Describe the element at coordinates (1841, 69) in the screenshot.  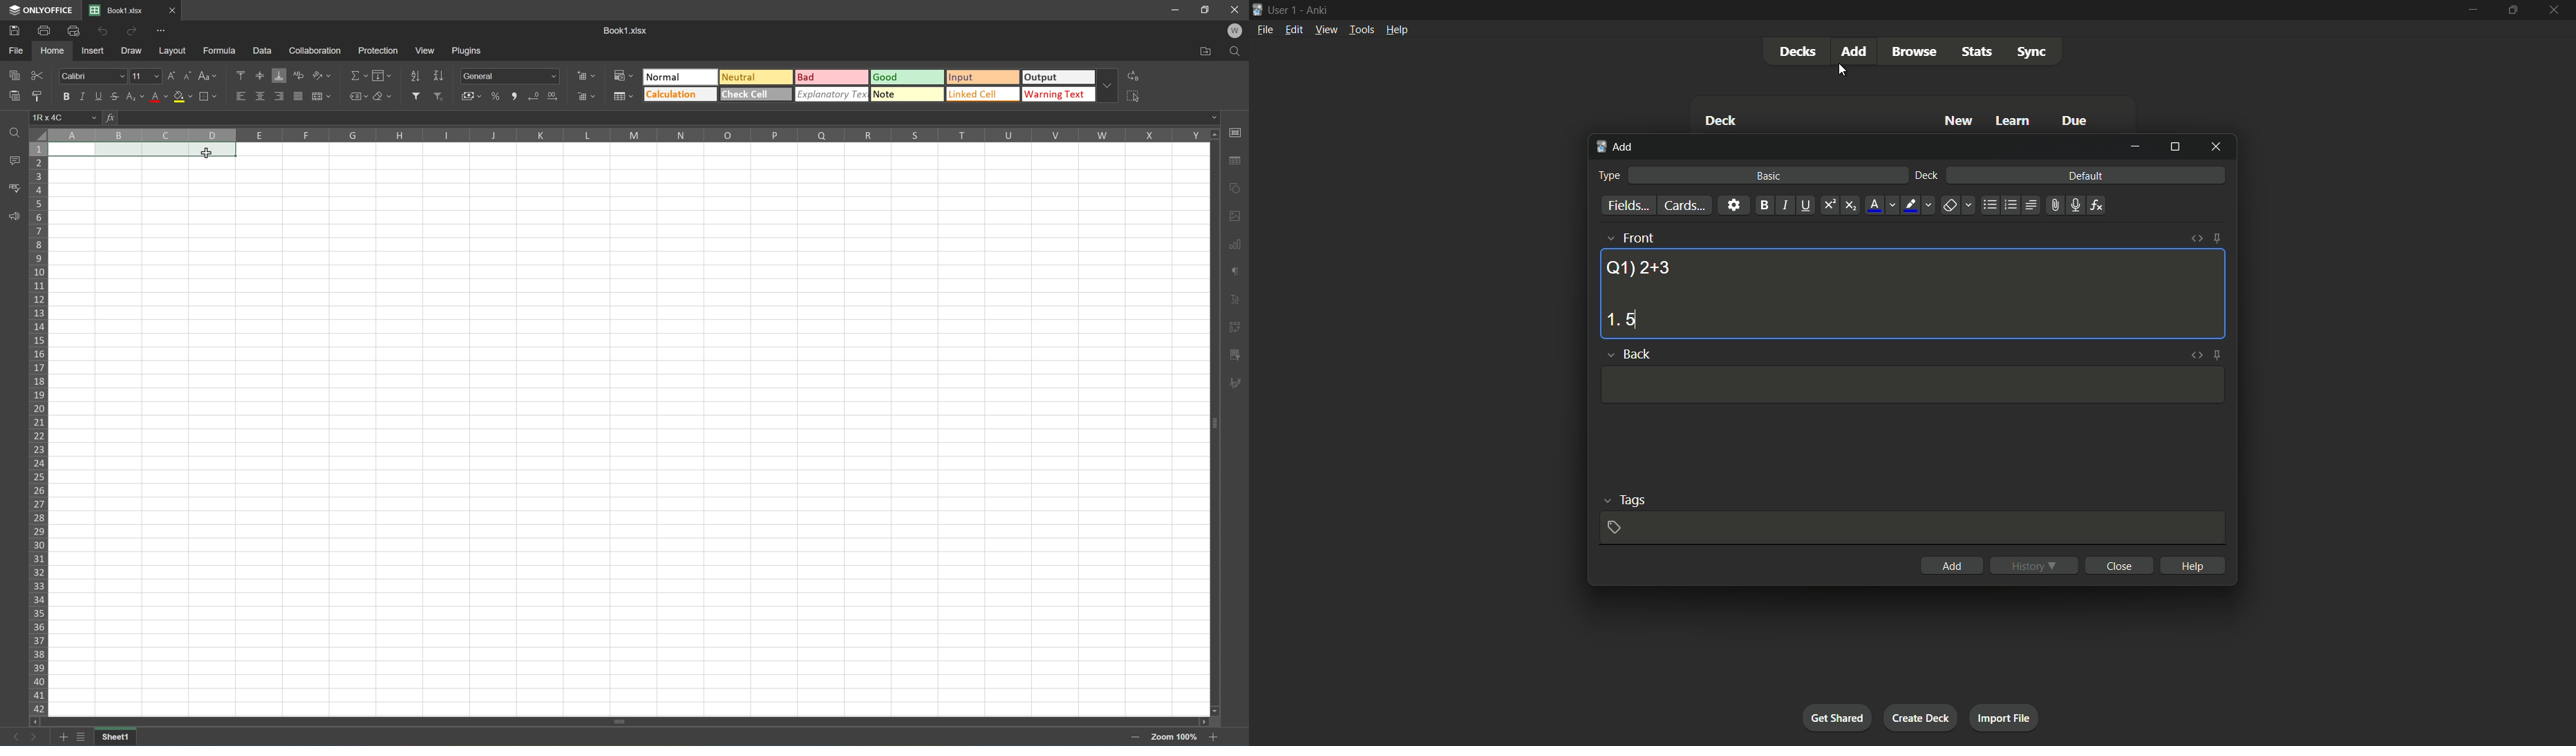
I see `cursor` at that location.